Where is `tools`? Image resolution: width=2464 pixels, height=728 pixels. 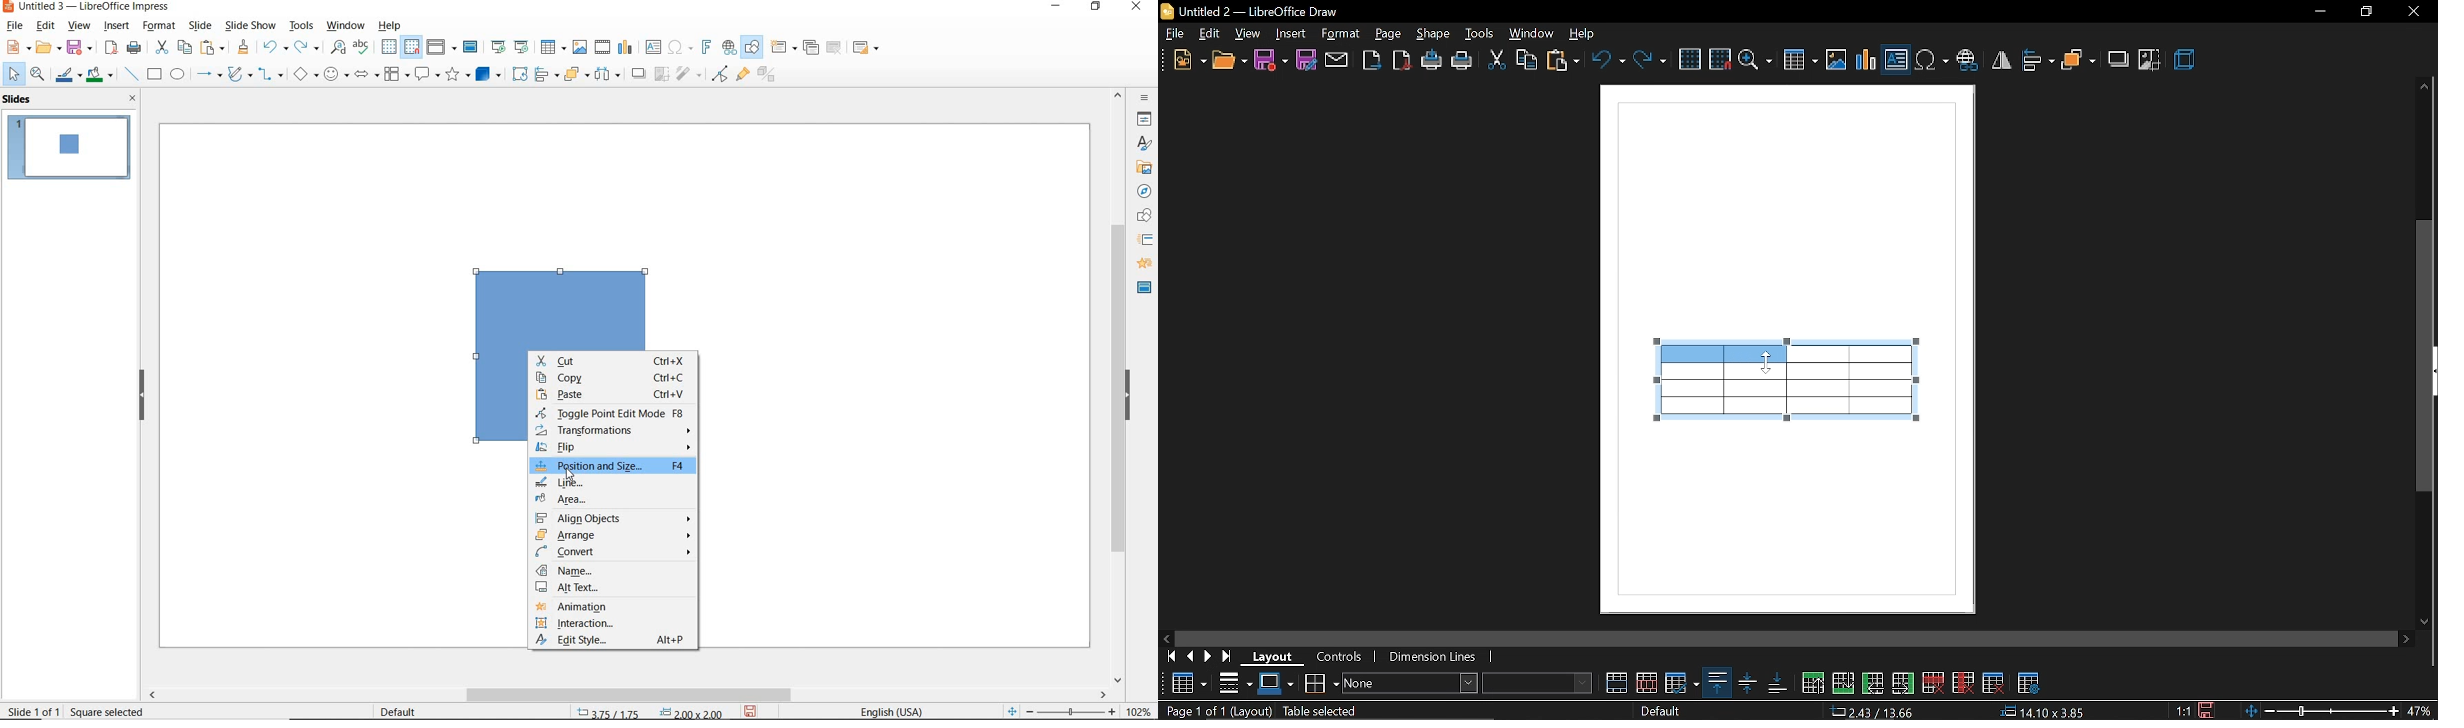 tools is located at coordinates (303, 27).